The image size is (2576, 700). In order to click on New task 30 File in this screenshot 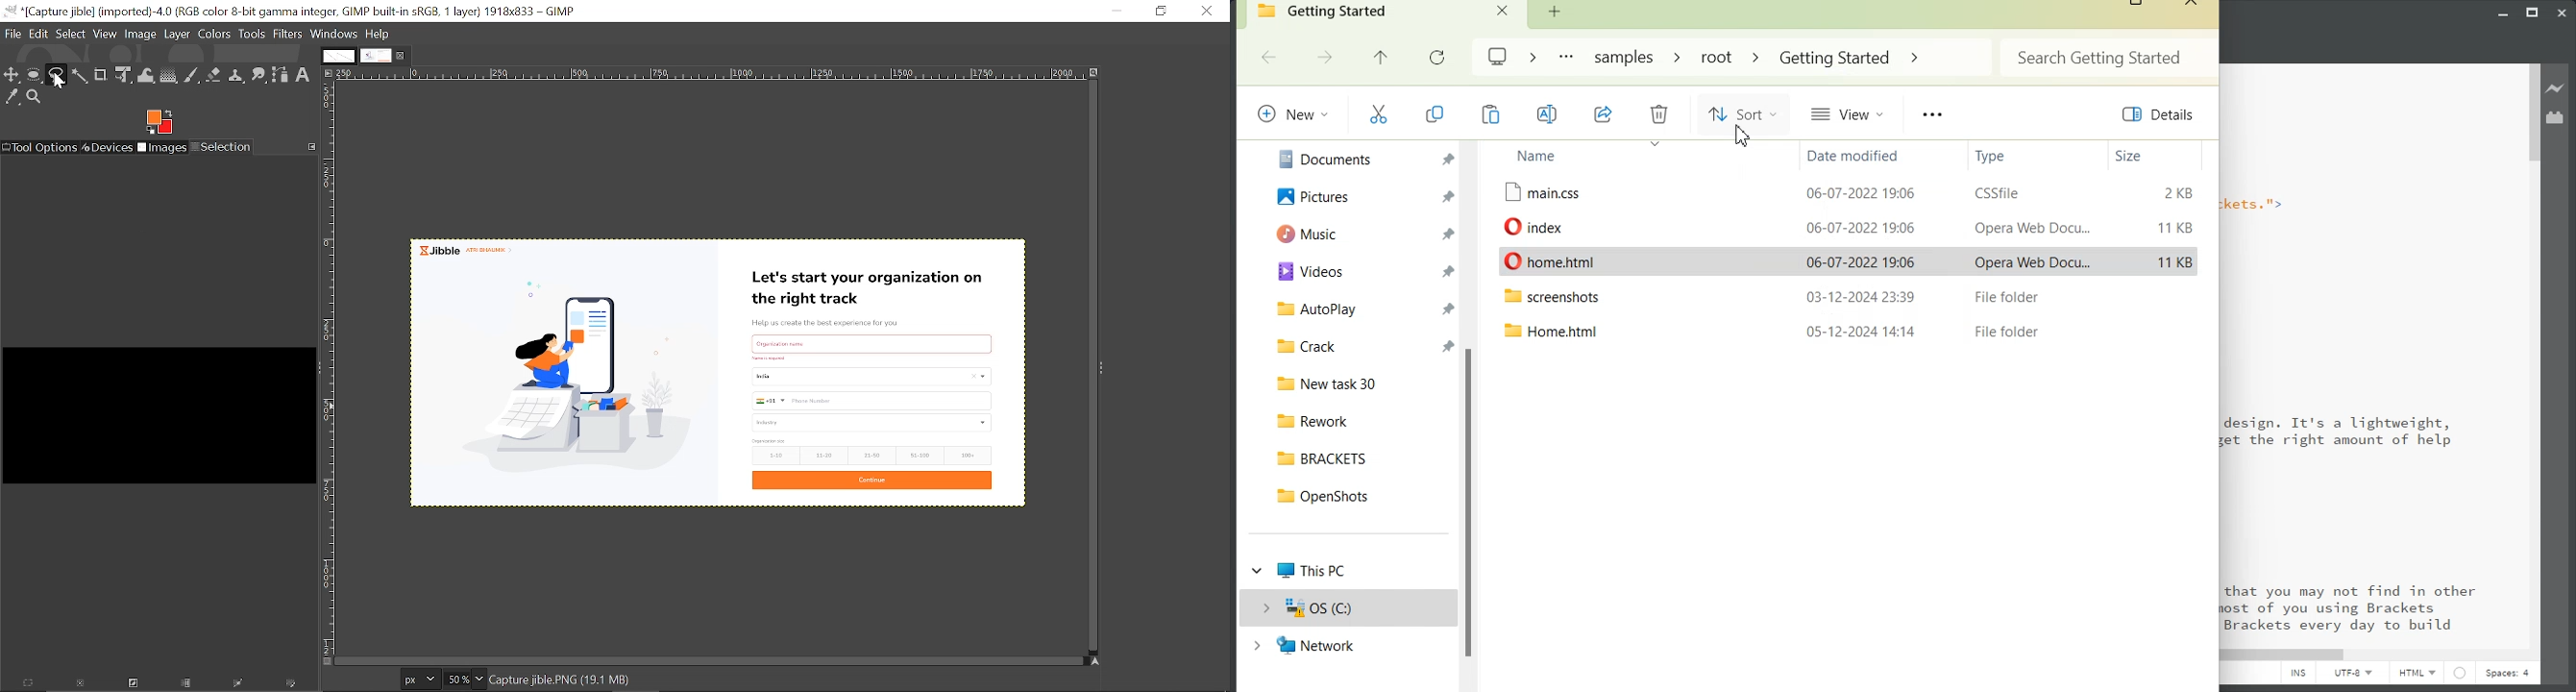, I will do `click(1358, 383)`.